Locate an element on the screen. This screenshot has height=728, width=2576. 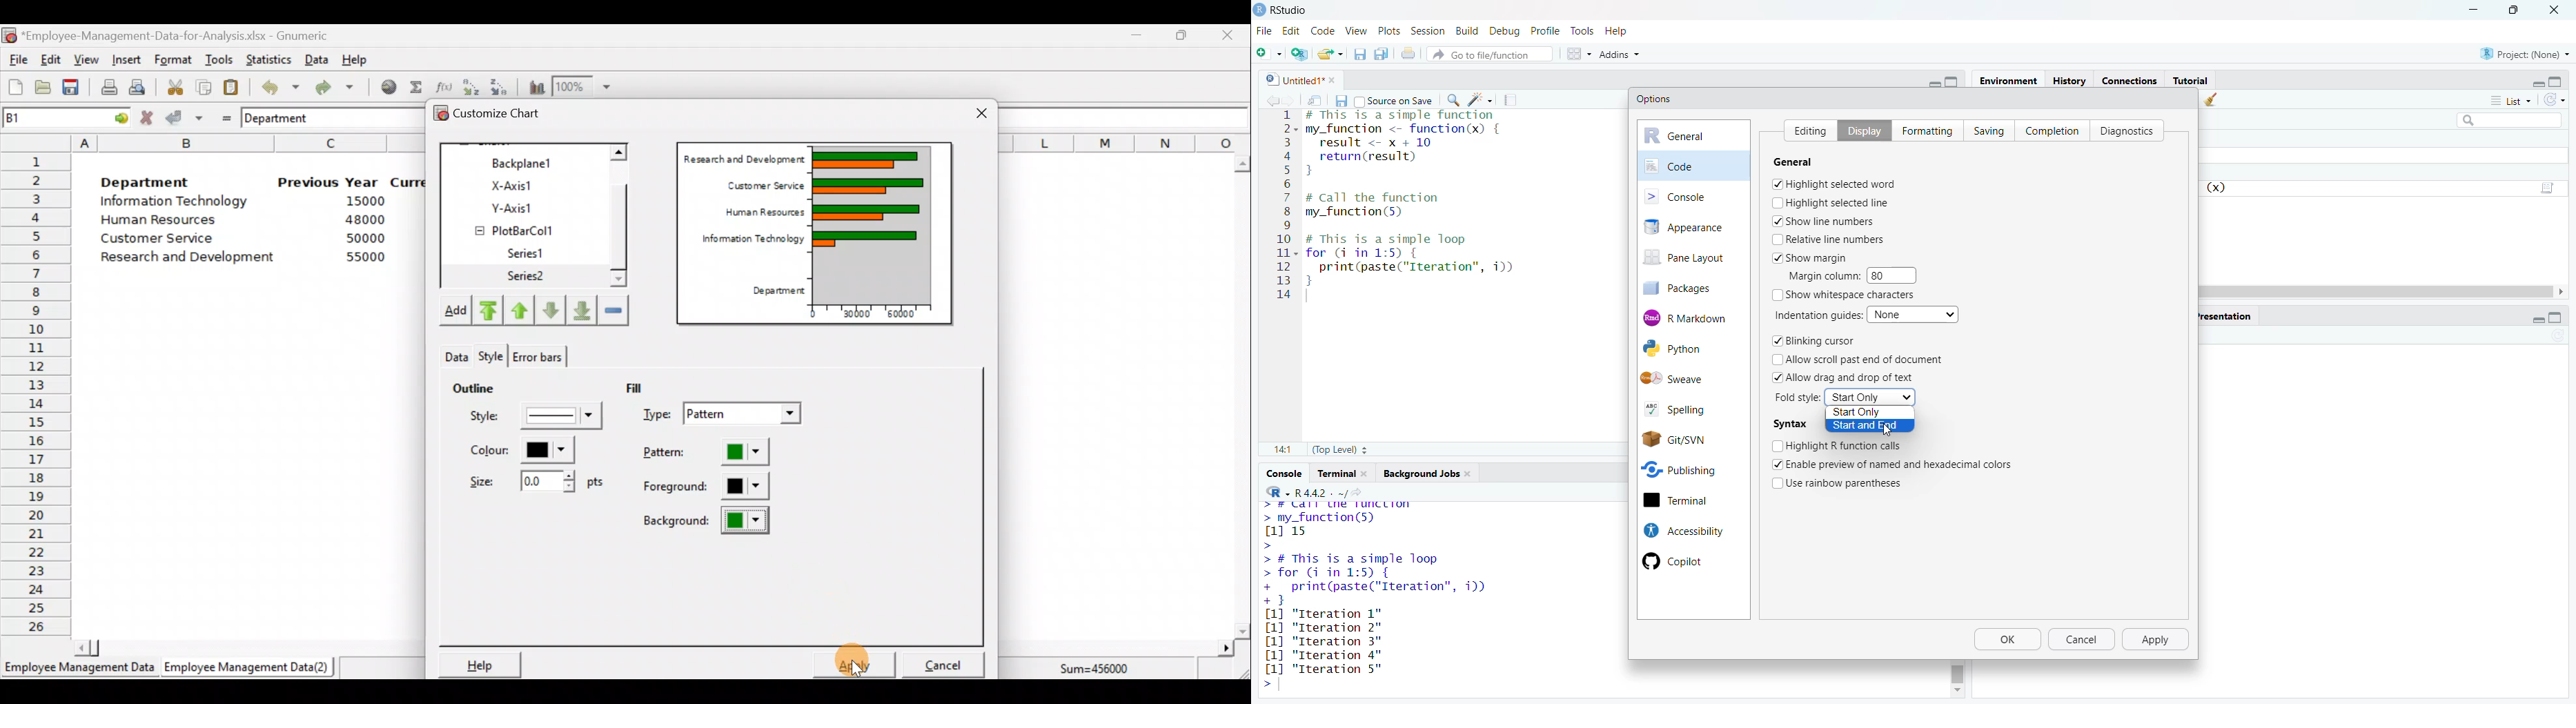
Background jobs is located at coordinates (1421, 473).